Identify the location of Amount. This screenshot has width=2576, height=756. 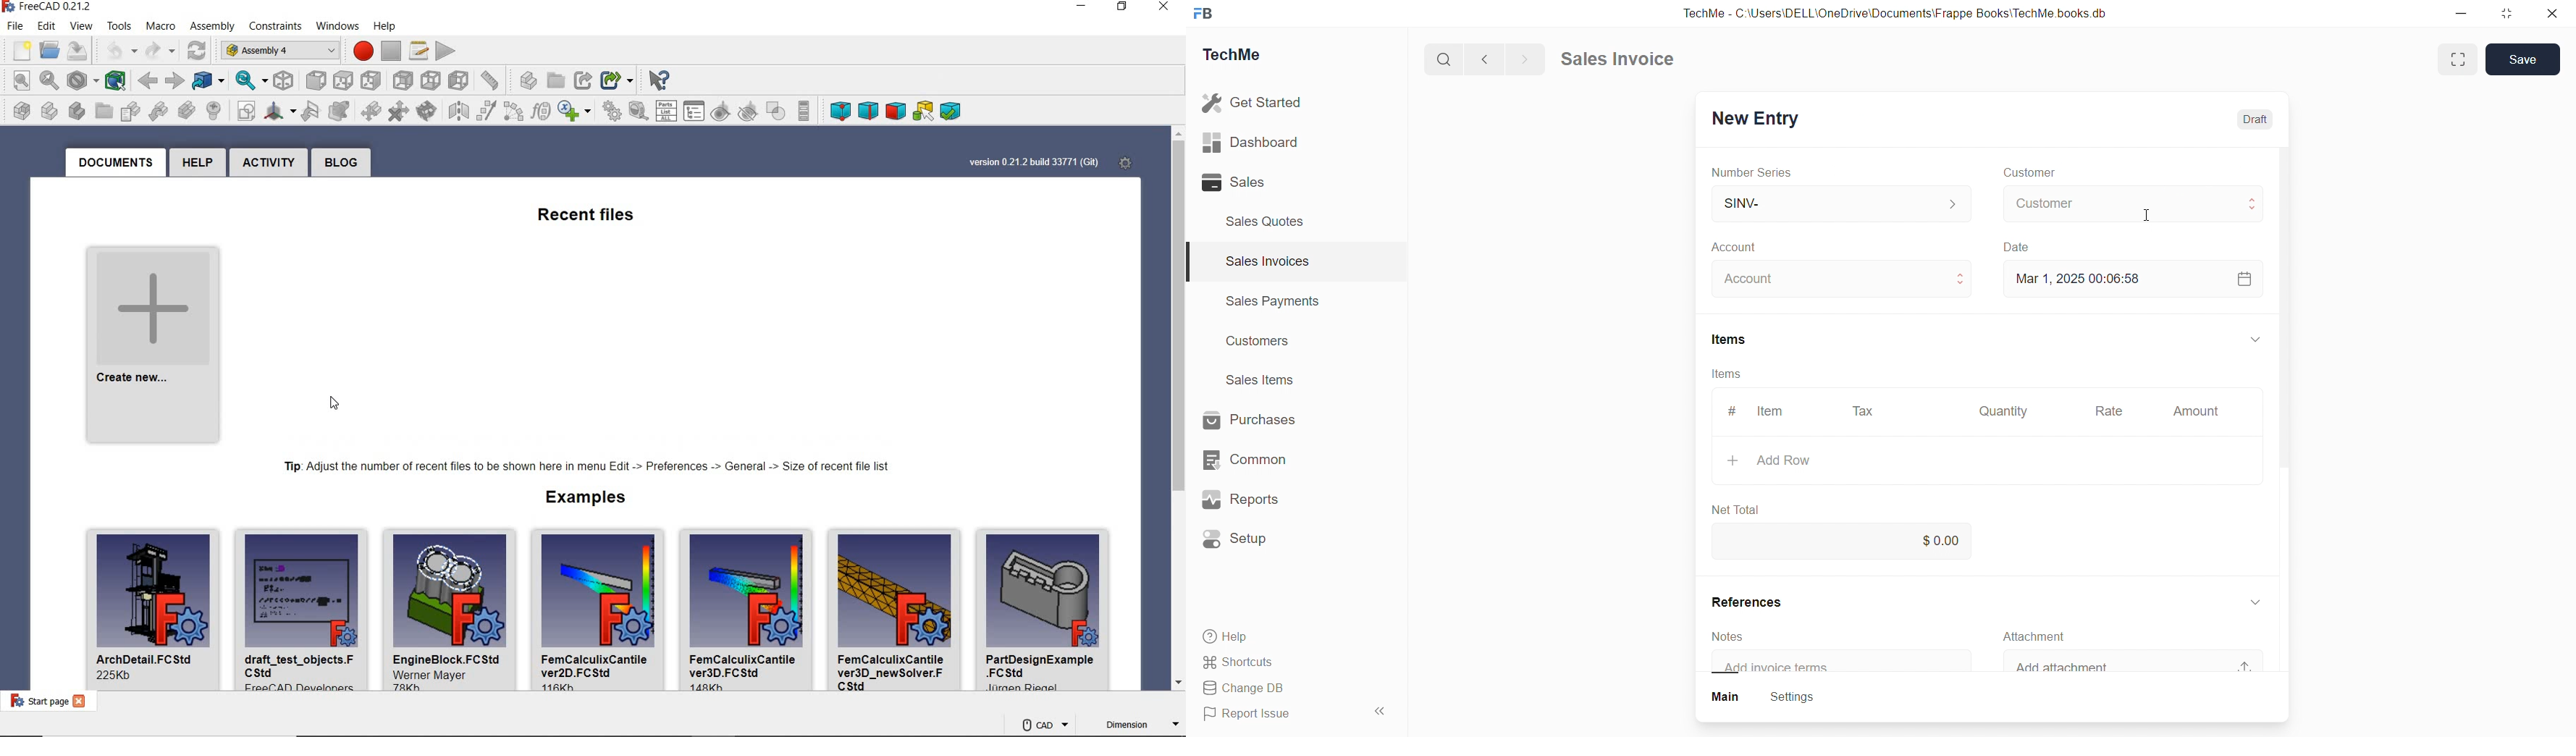
(2195, 412).